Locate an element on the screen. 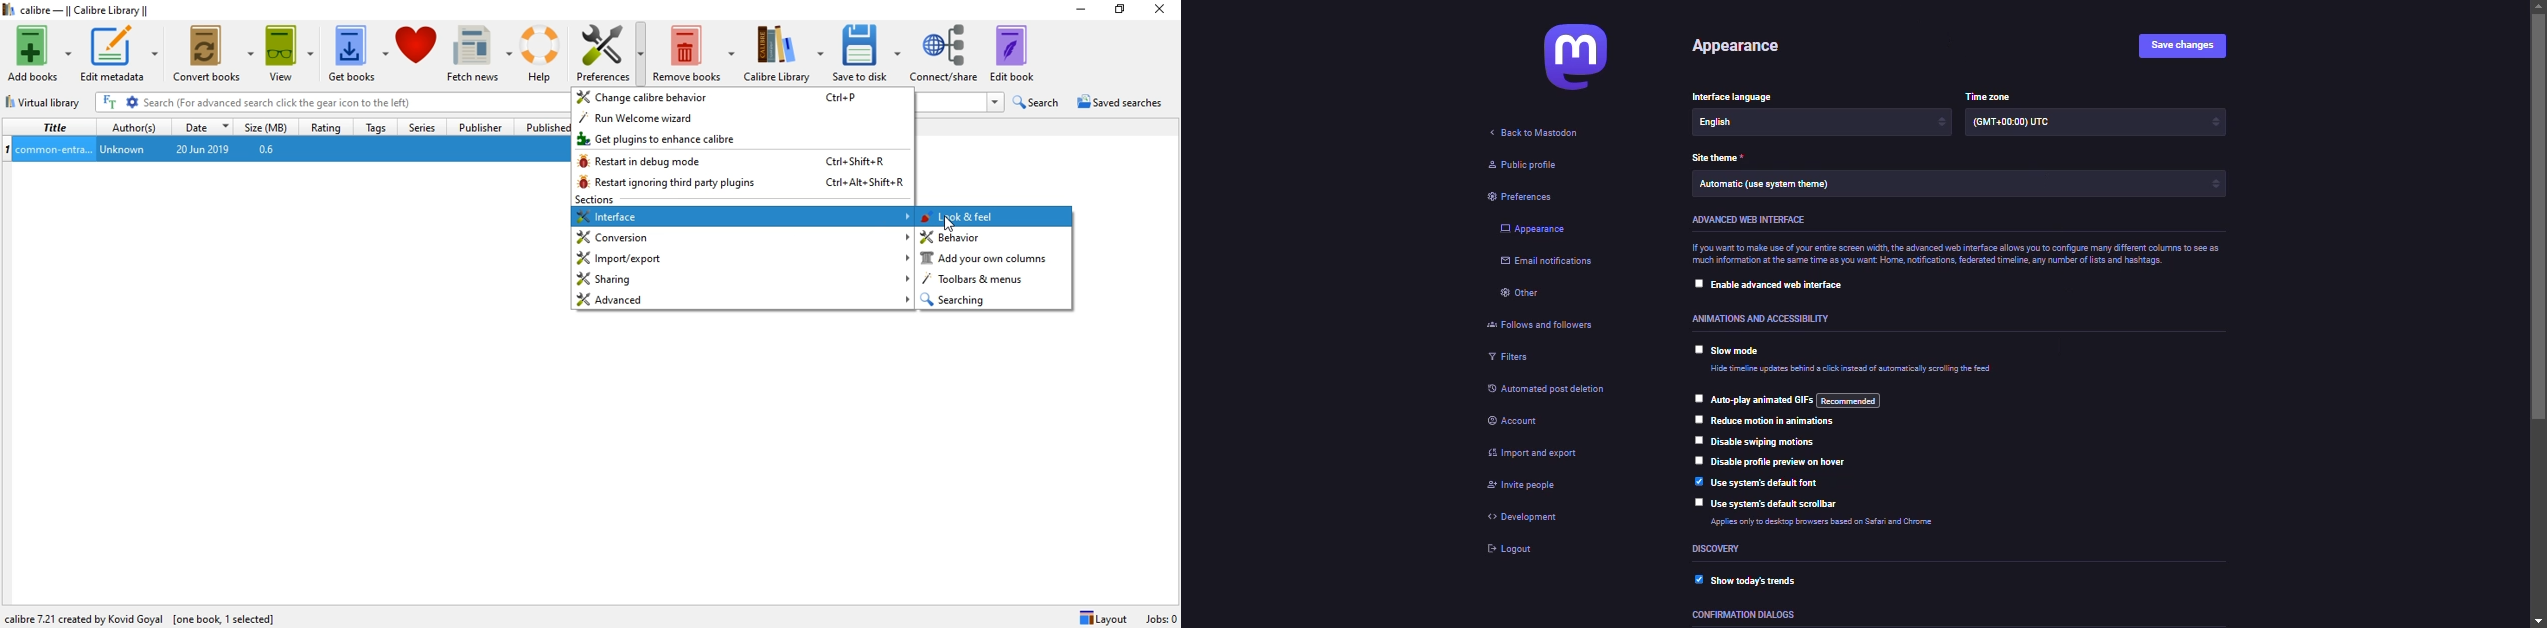 The image size is (2548, 644). appearance is located at coordinates (1743, 49).